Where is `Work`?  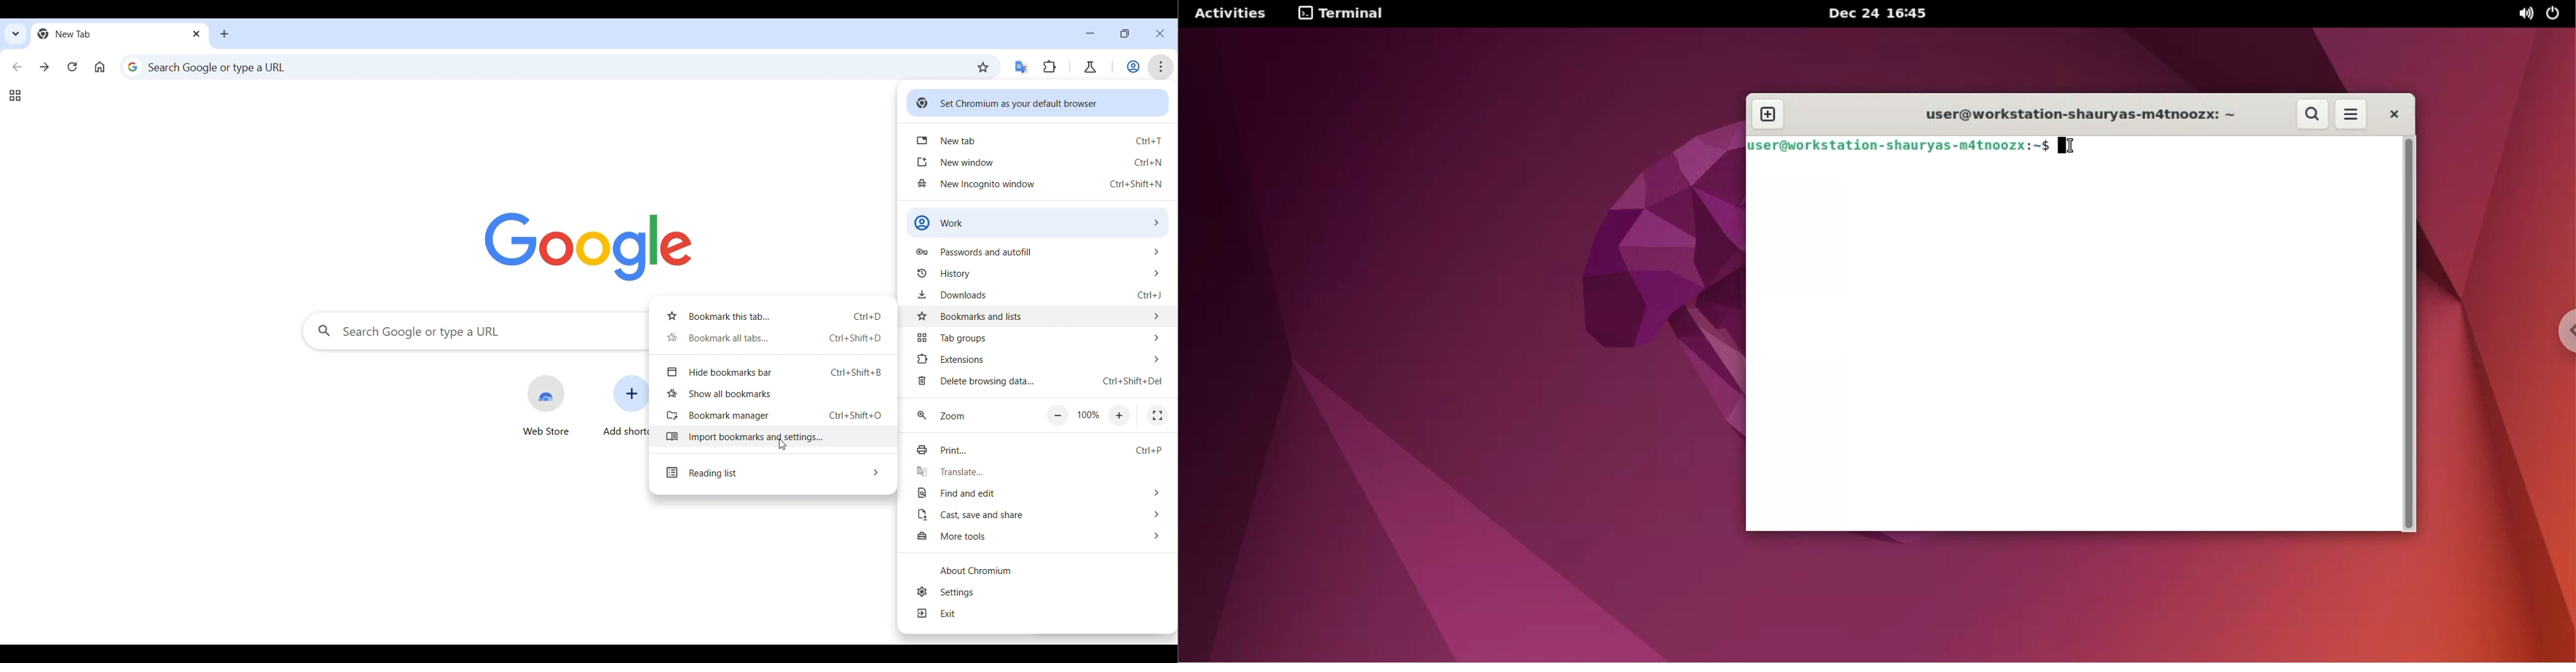
Work is located at coordinates (1134, 66).